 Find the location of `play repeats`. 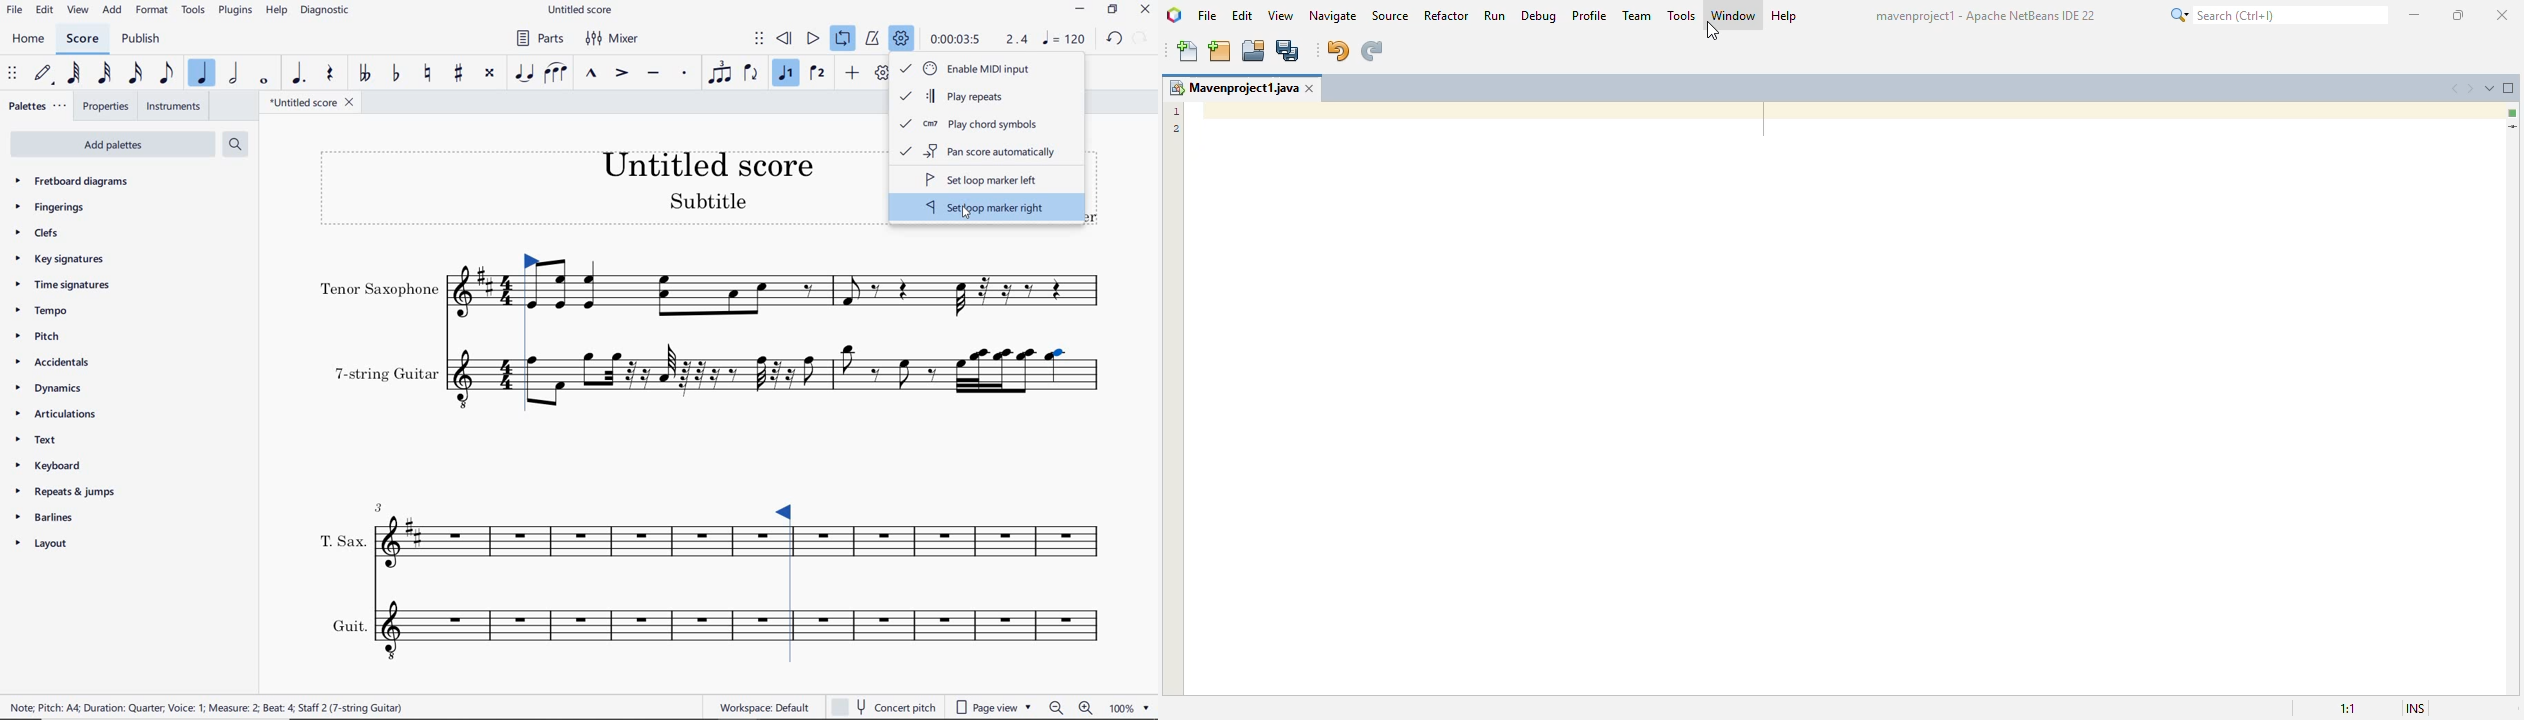

play repeats is located at coordinates (980, 98).